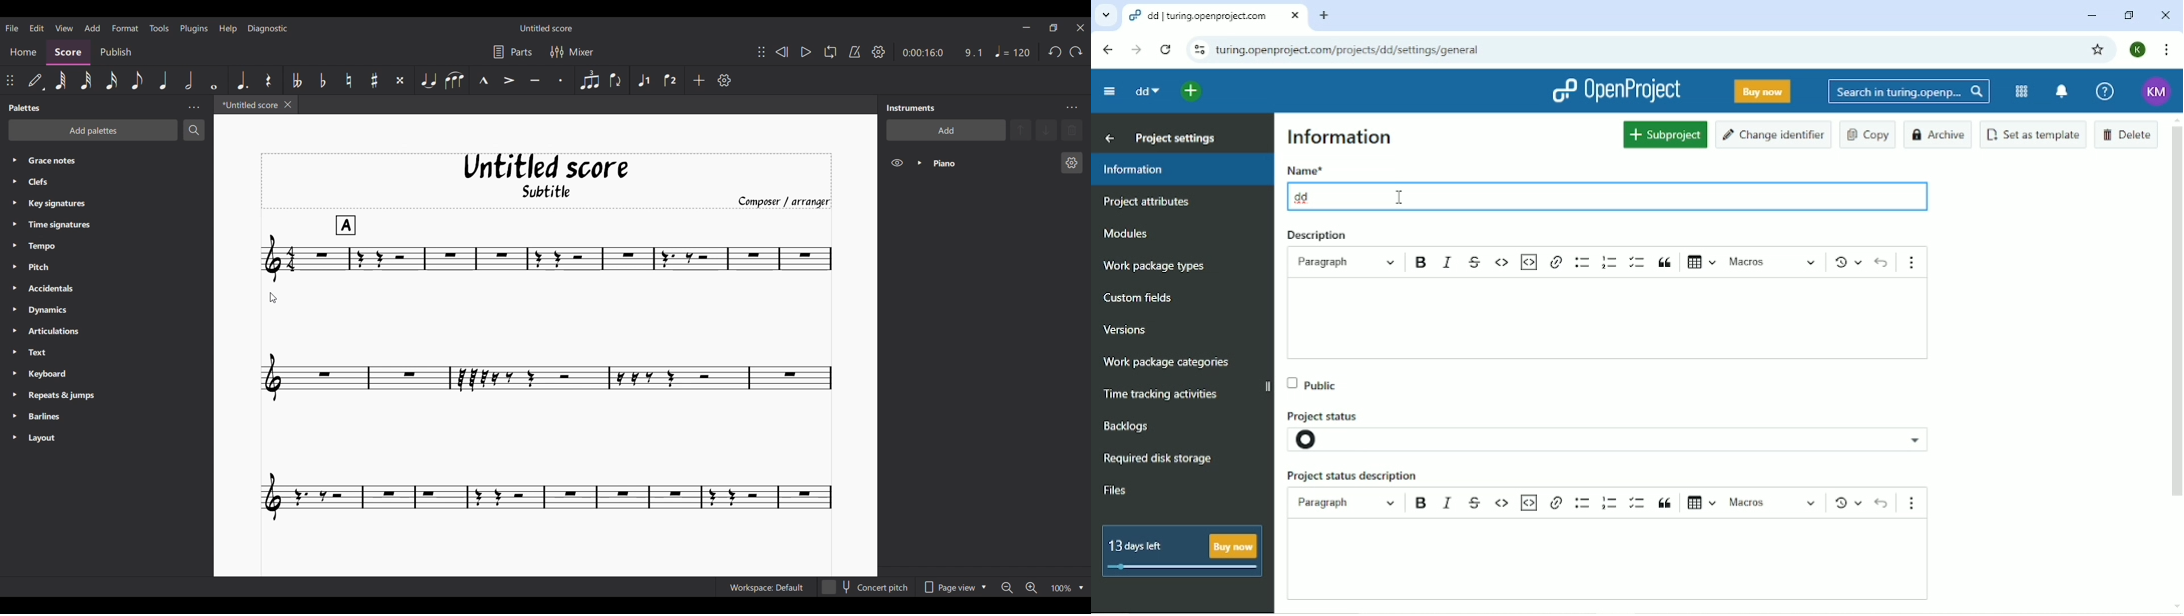  What do you see at coordinates (2129, 16) in the screenshot?
I see `Restore down` at bounding box center [2129, 16].